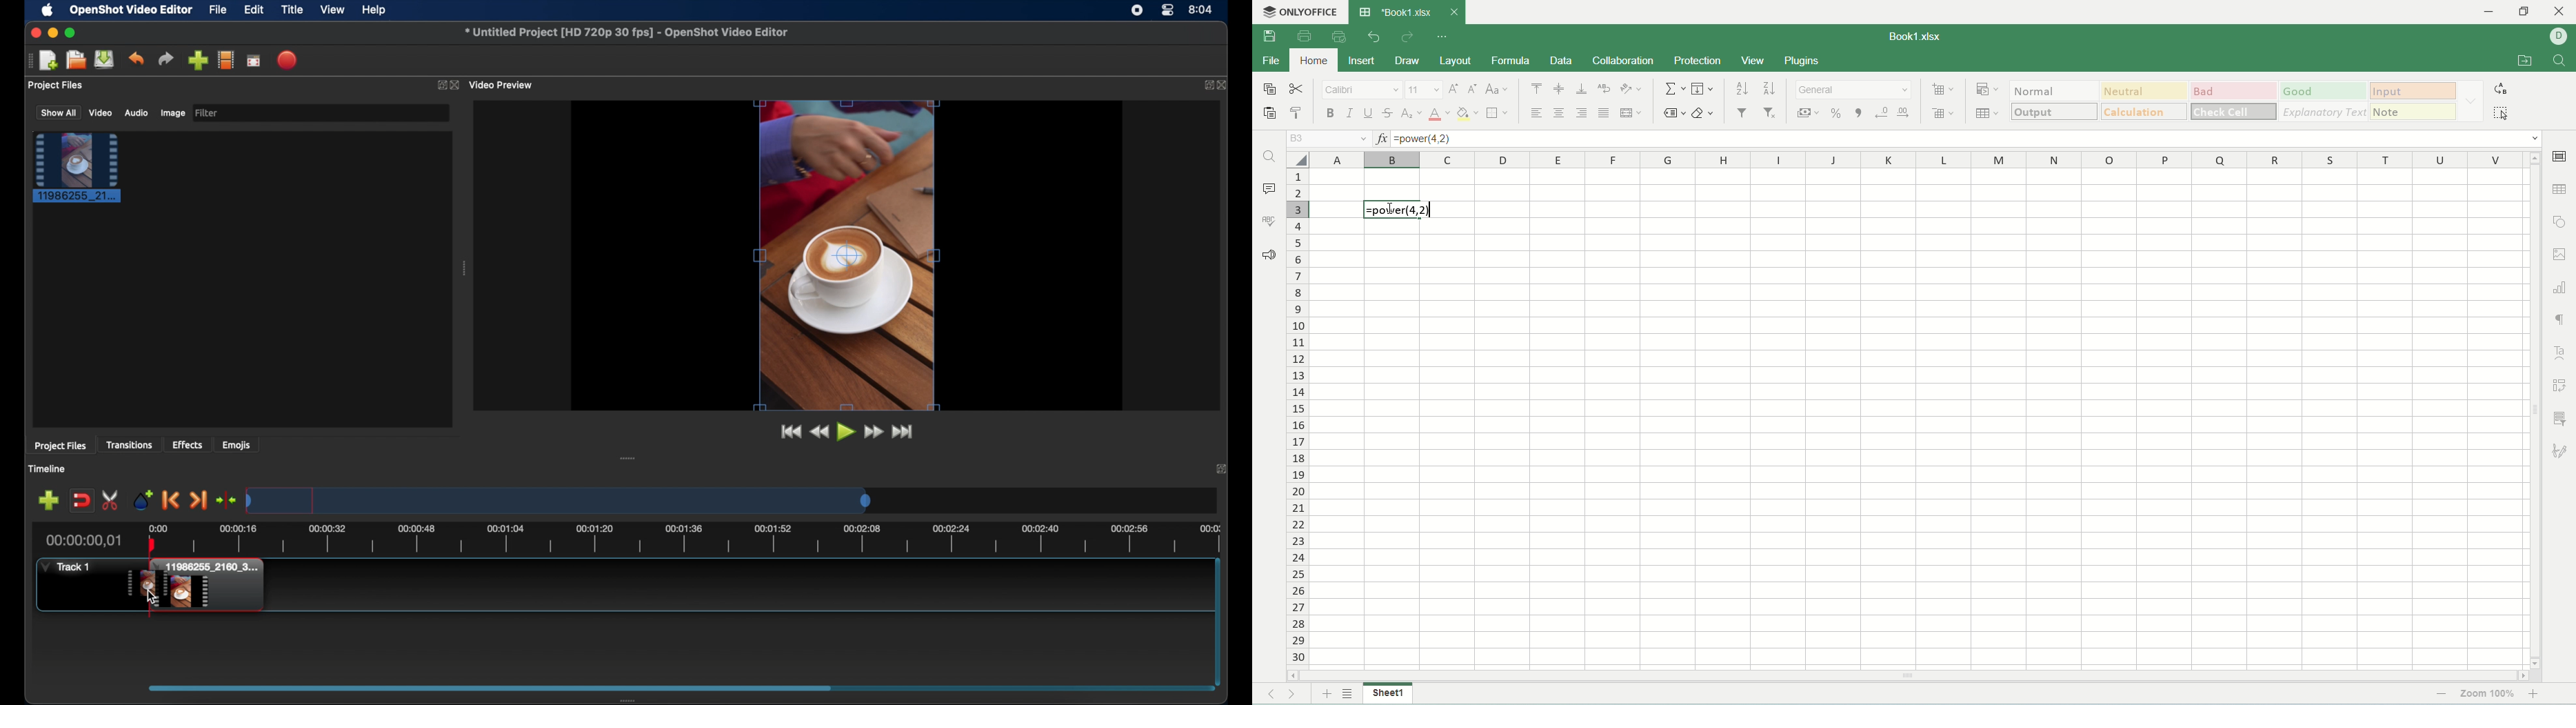 The image size is (2576, 728). Describe the element at coordinates (2442, 694) in the screenshot. I see `zoom out` at that location.